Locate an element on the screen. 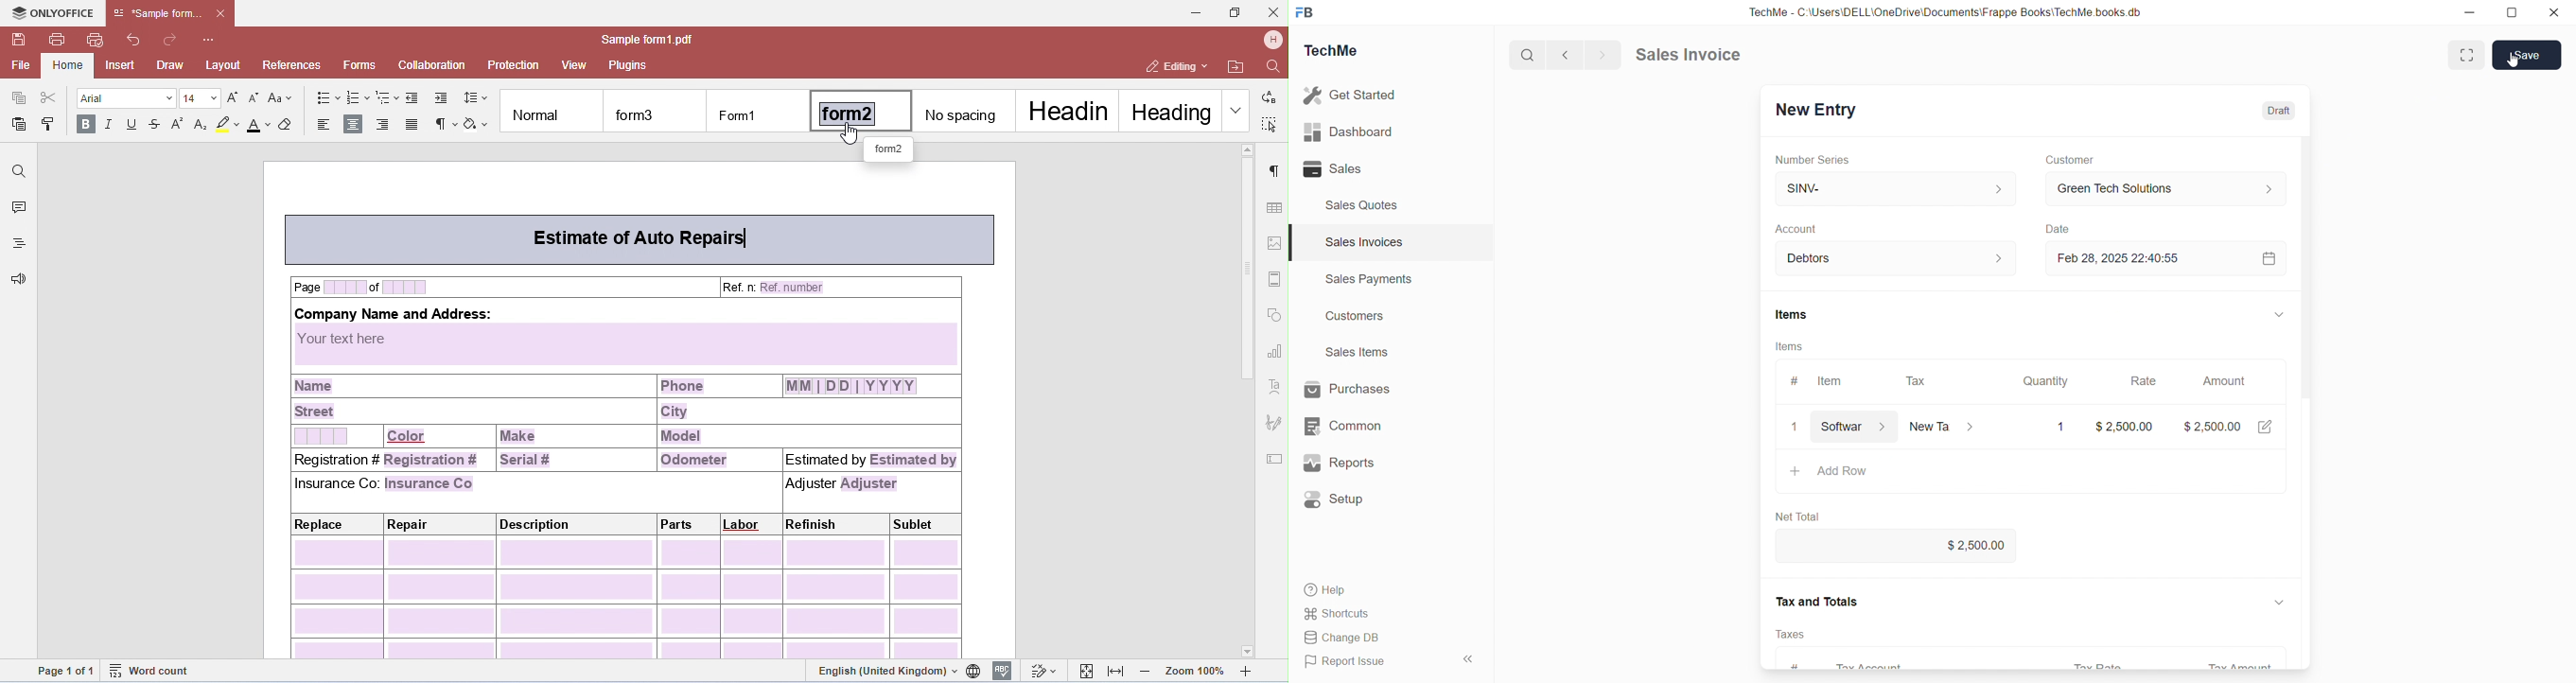  Debtors is located at coordinates (1898, 258).